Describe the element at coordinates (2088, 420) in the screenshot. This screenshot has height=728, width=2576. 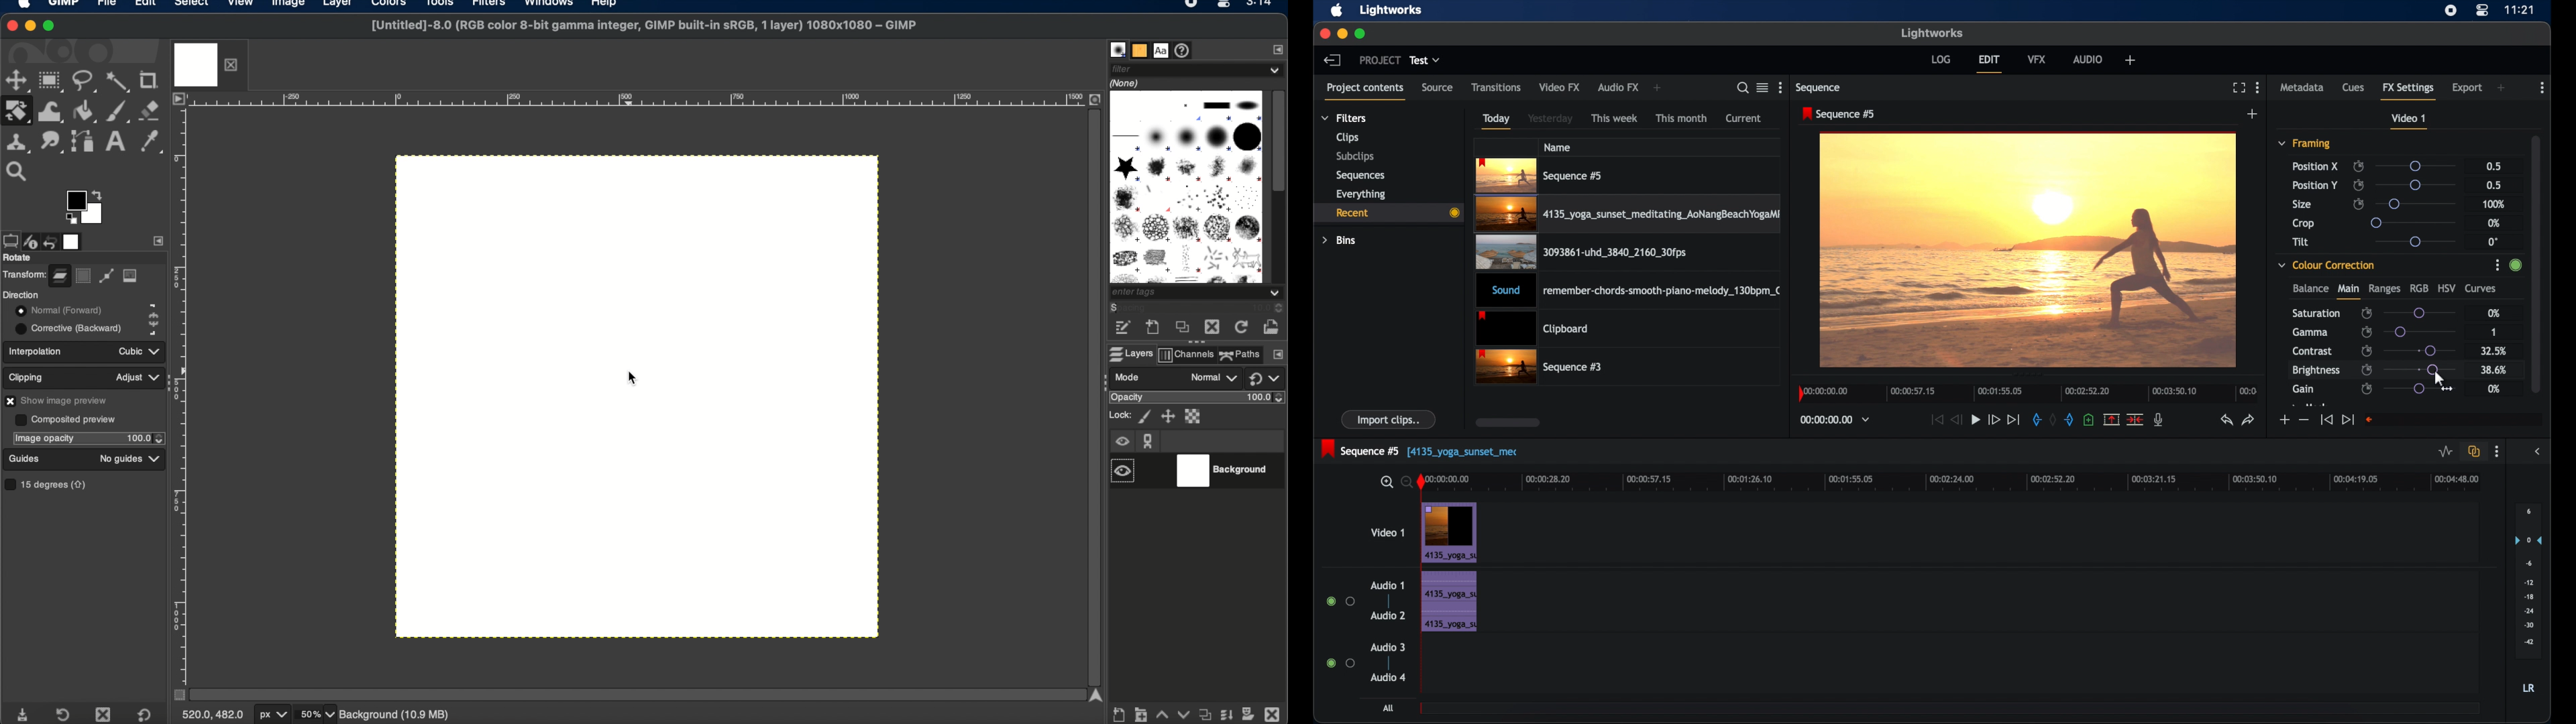
I see `add cue at current position` at that location.